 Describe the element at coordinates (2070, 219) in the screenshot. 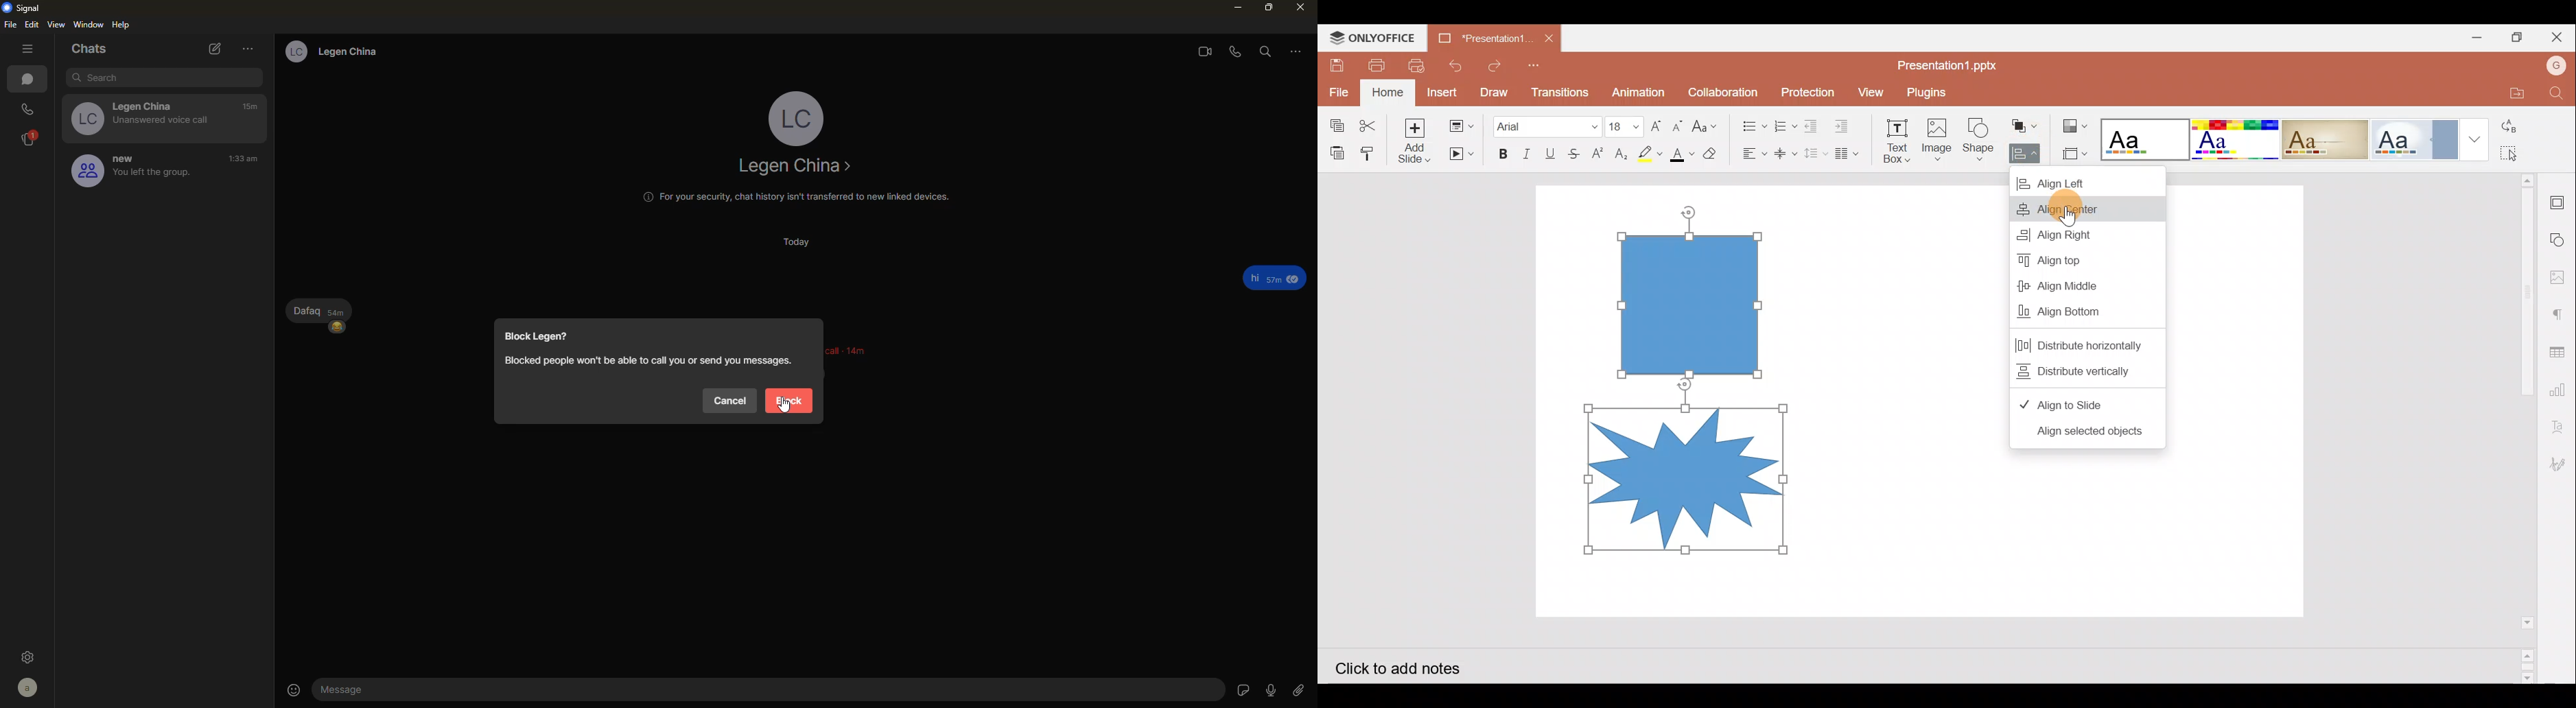

I see `cursor` at that location.